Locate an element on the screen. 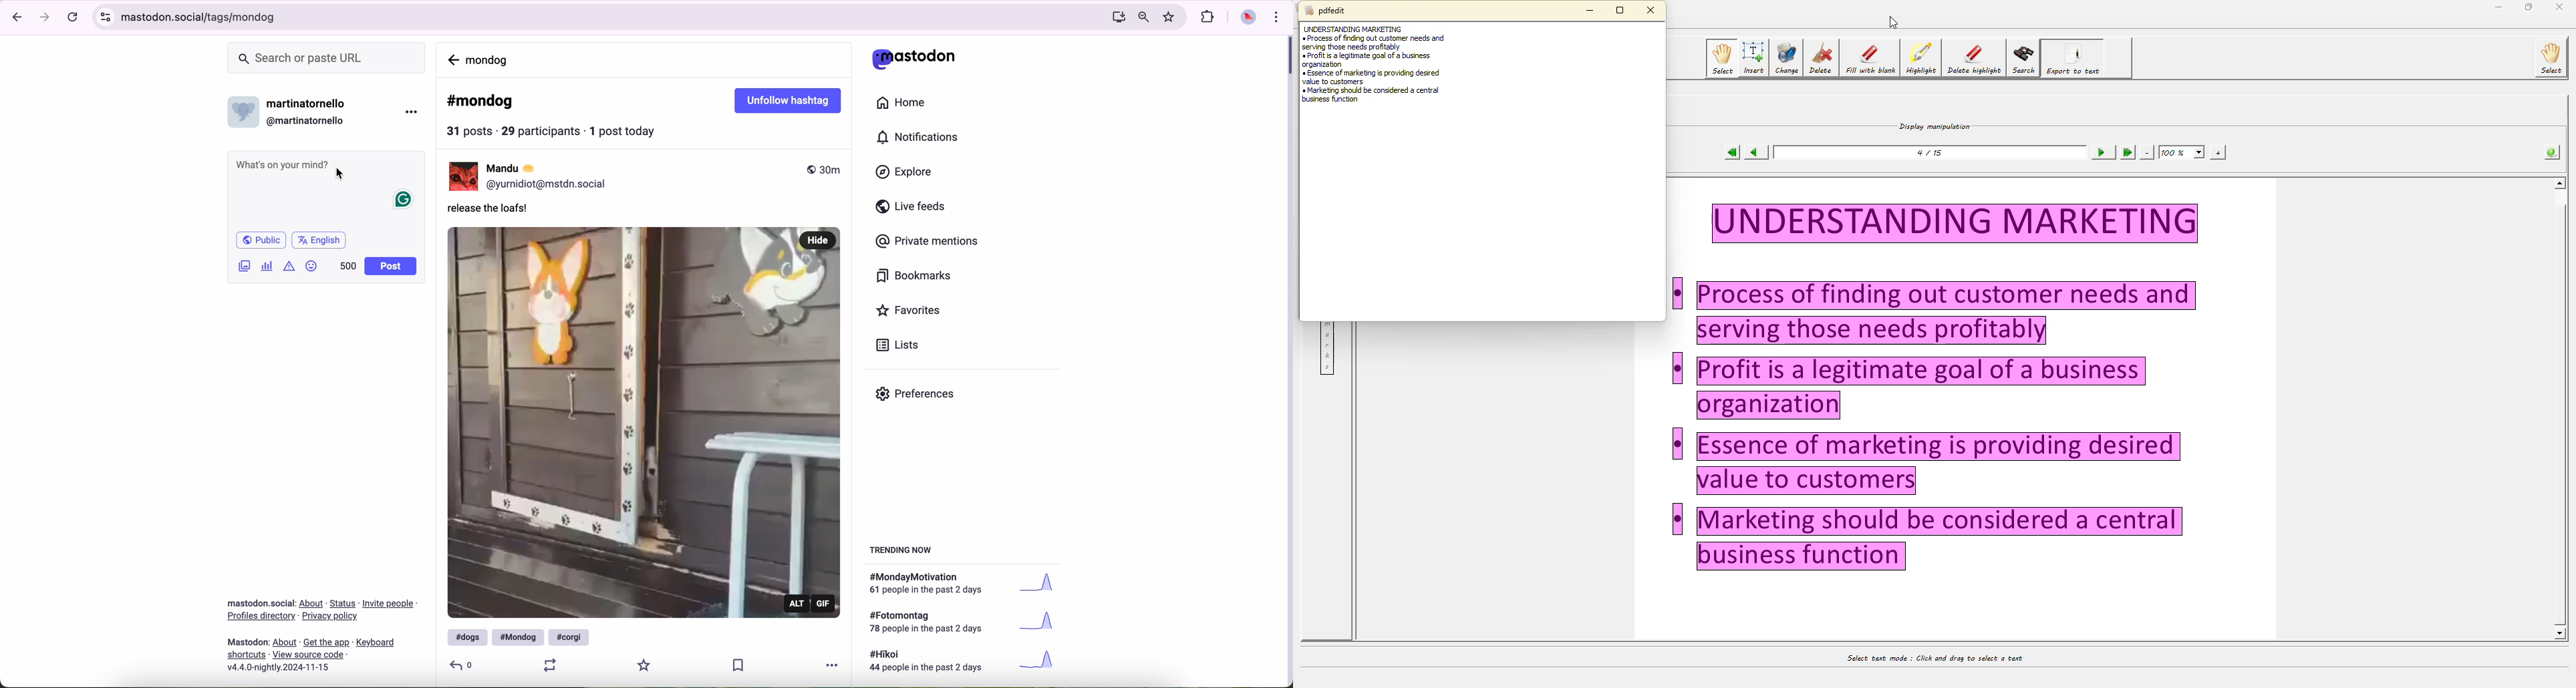  #mondog is located at coordinates (481, 102).